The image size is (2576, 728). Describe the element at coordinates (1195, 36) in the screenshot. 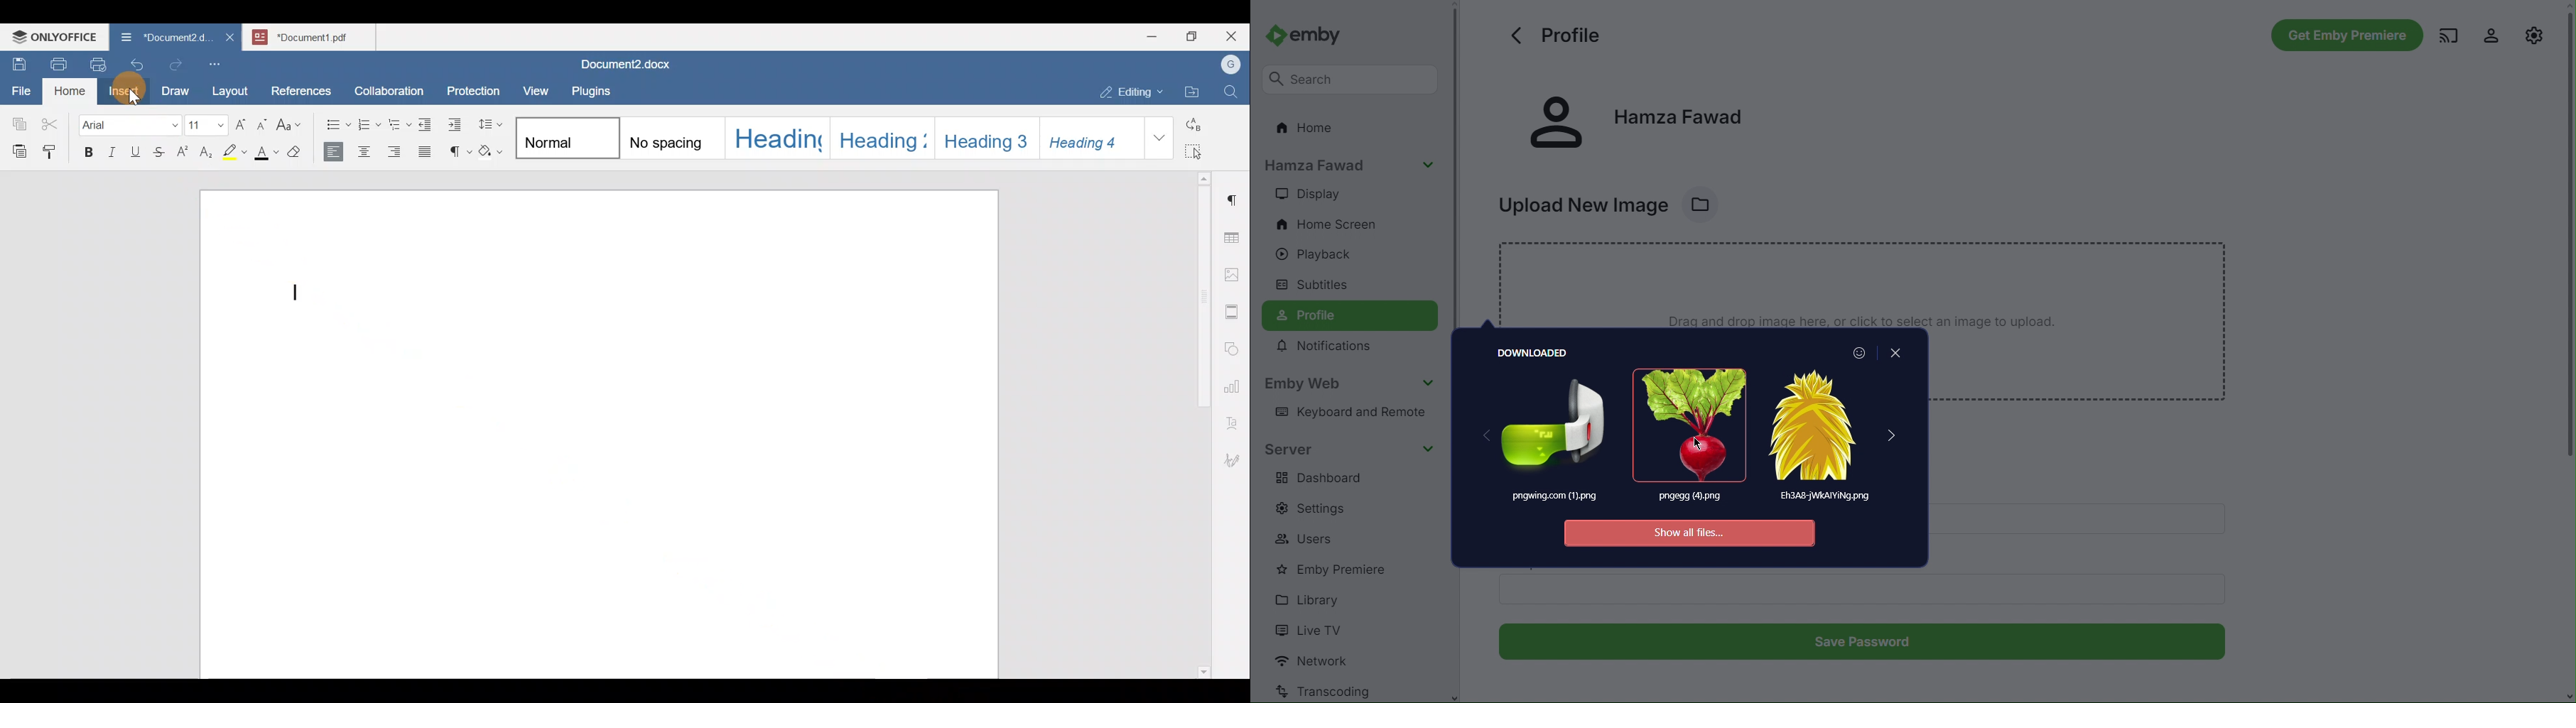

I see `Maximize` at that location.